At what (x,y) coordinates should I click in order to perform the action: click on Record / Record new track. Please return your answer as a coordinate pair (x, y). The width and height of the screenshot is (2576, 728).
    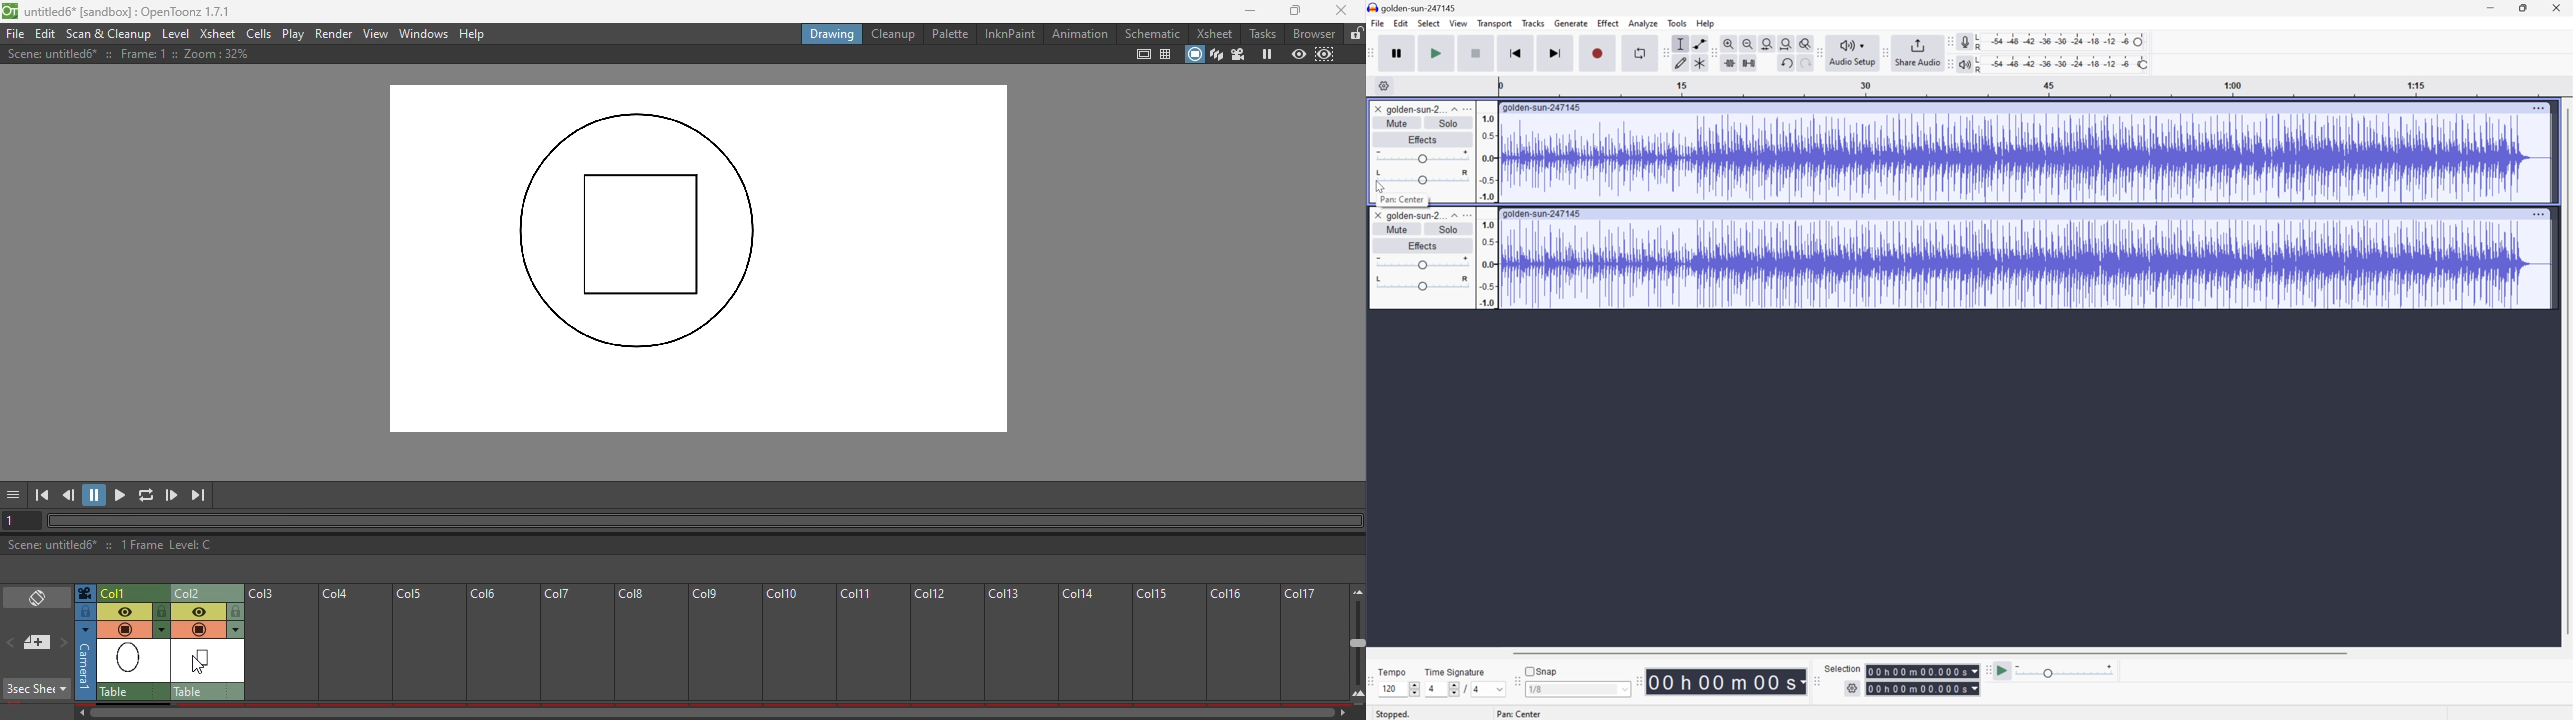
    Looking at the image, I should click on (1600, 54).